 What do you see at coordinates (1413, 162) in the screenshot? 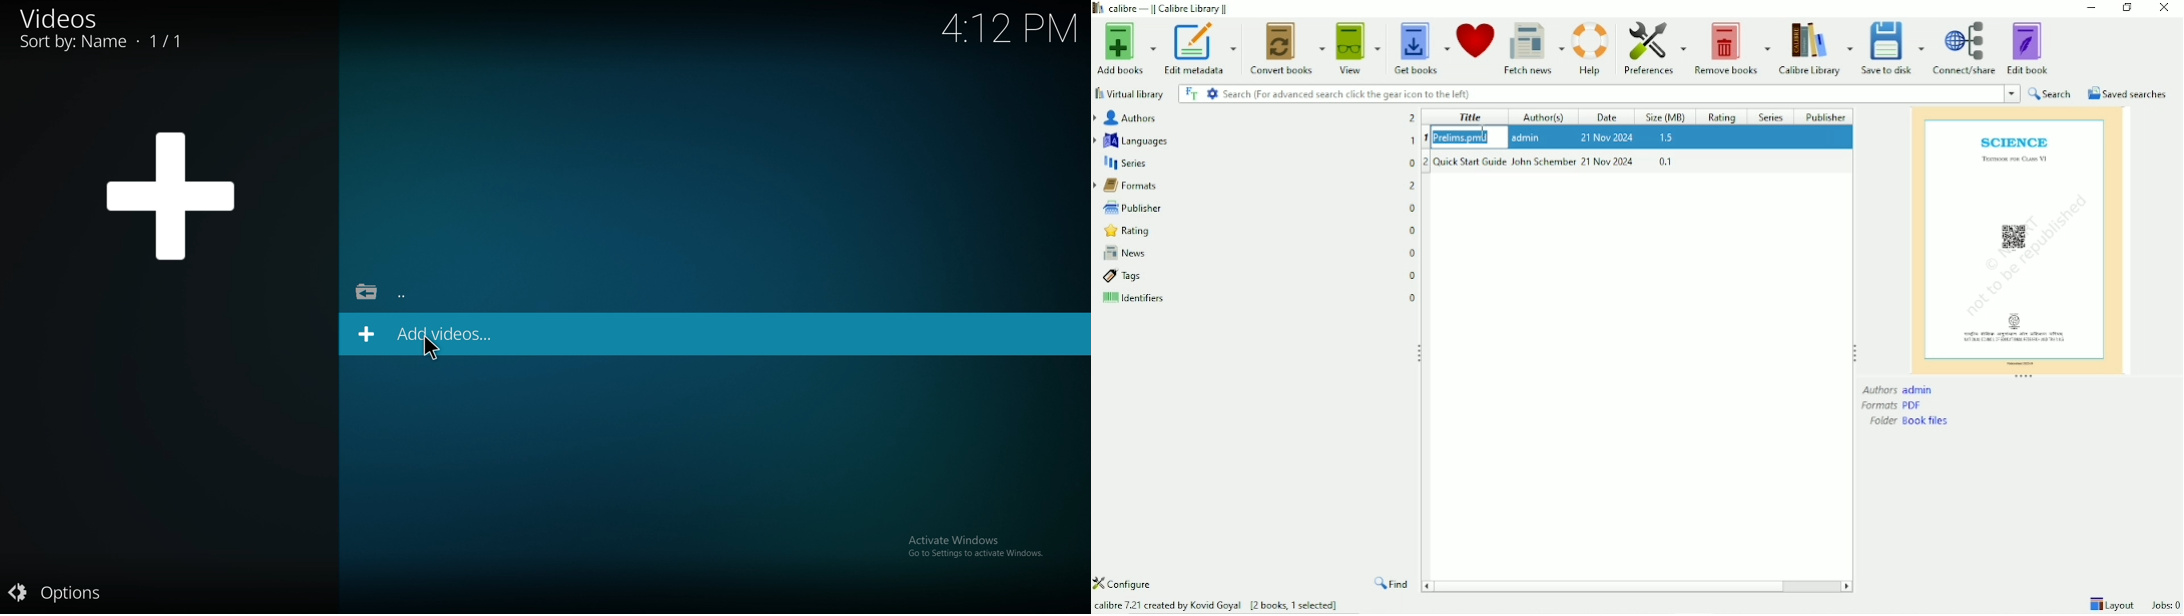
I see `0` at bounding box center [1413, 162].